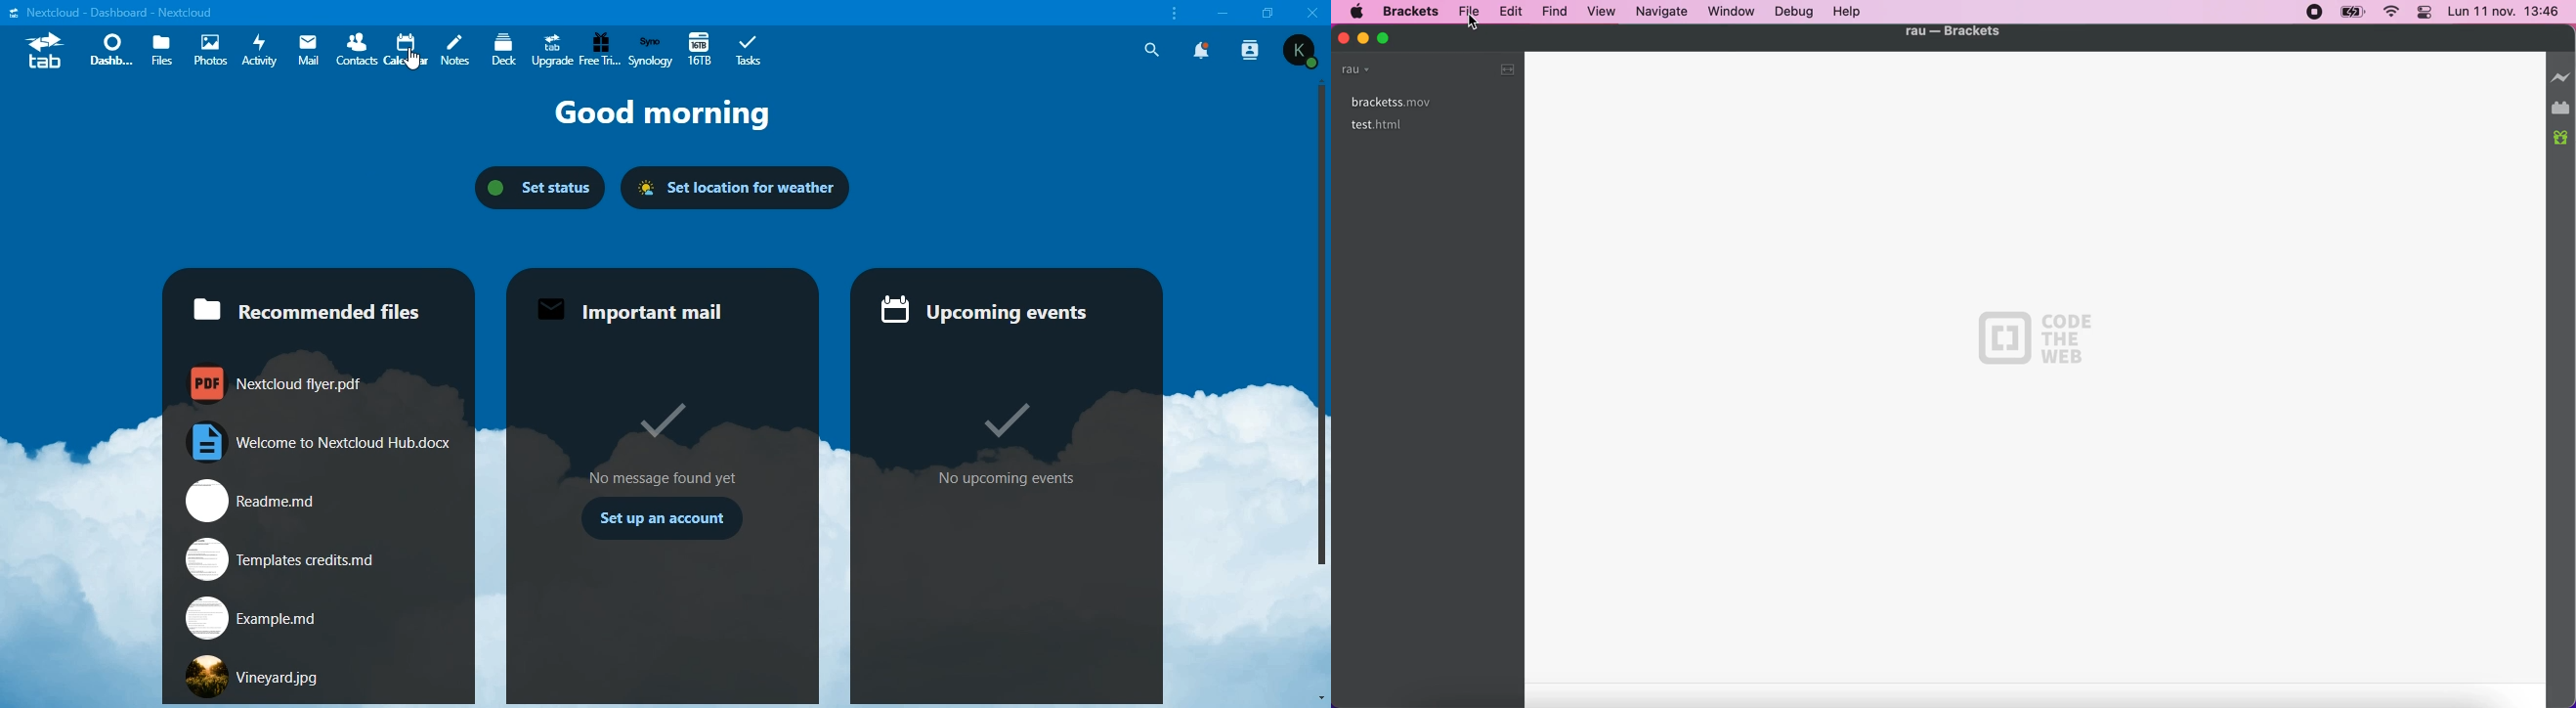 Image resolution: width=2576 pixels, height=728 pixels. Describe the element at coordinates (649, 50) in the screenshot. I see `synology` at that location.